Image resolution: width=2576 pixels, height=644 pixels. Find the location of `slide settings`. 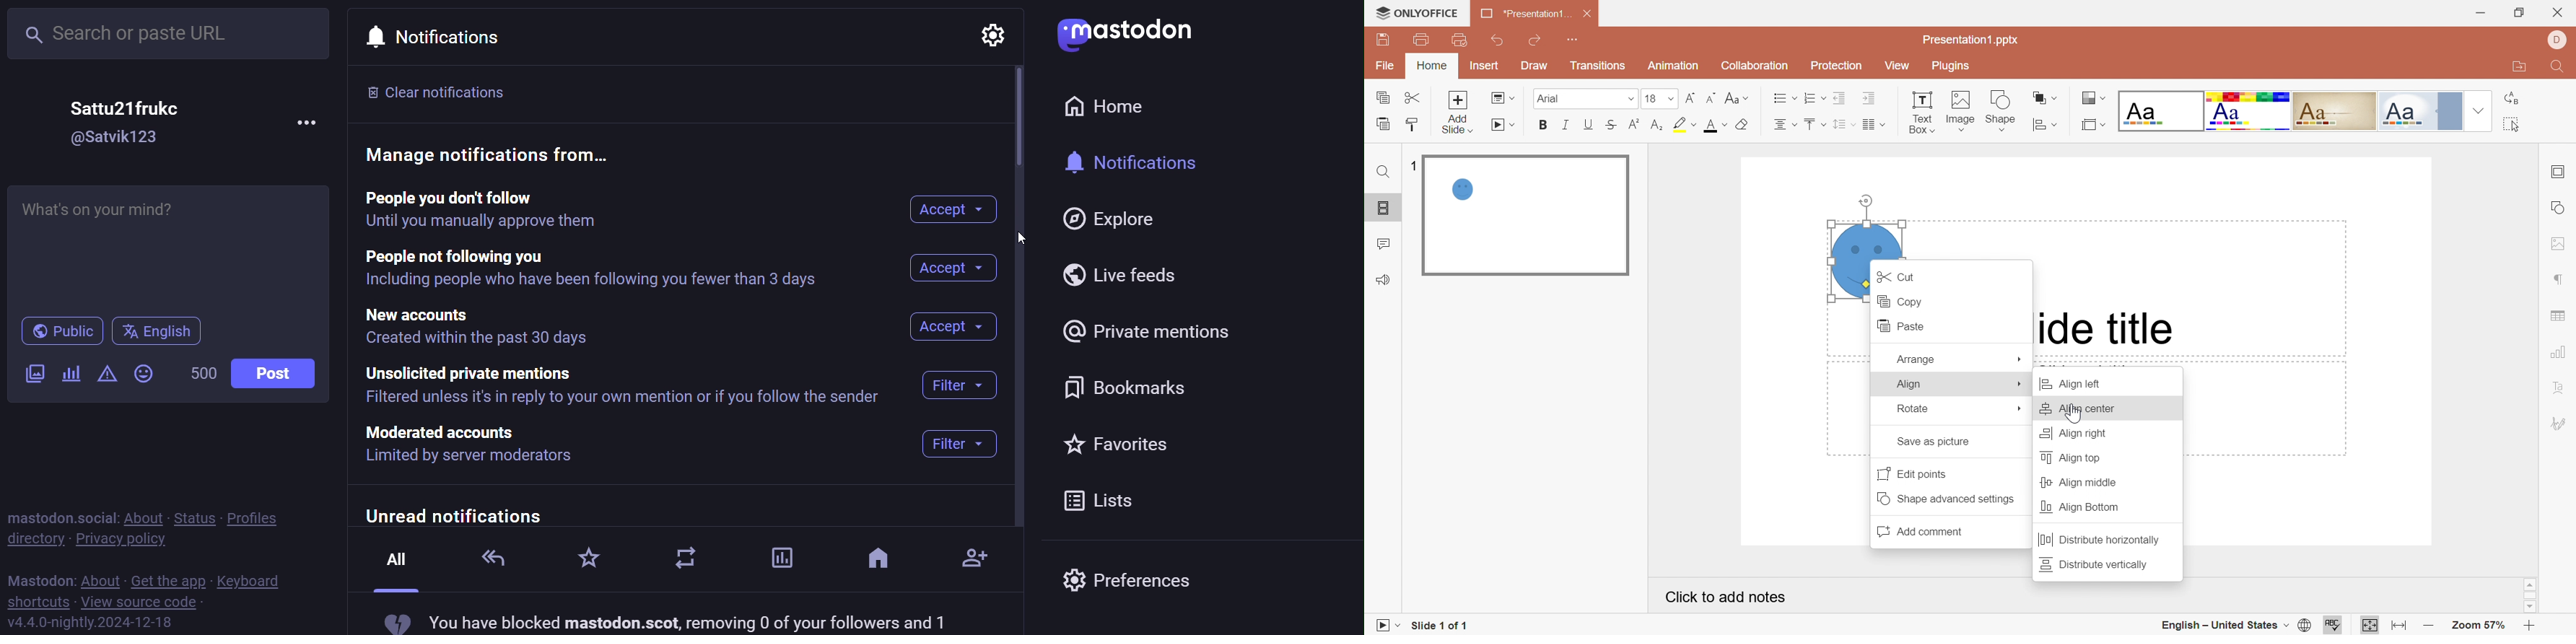

slide settings is located at coordinates (2561, 172).